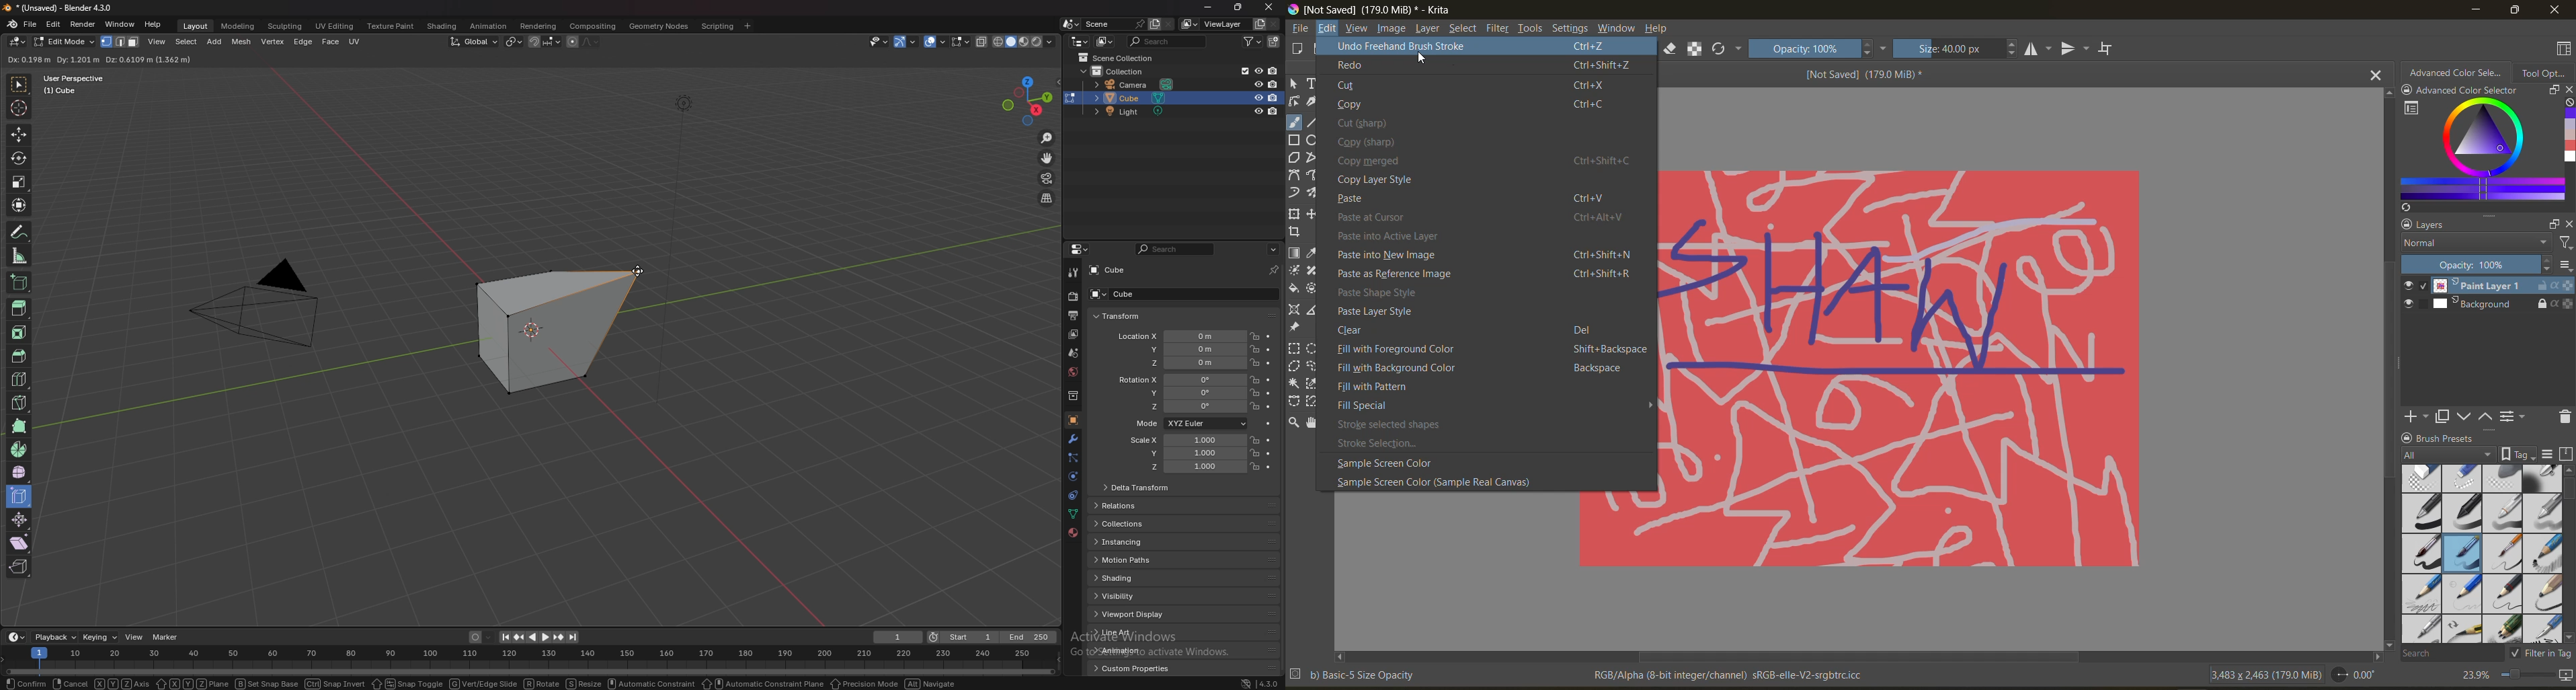 The height and width of the screenshot is (700, 2576). What do you see at coordinates (959, 42) in the screenshot?
I see `mesh edit mode` at bounding box center [959, 42].